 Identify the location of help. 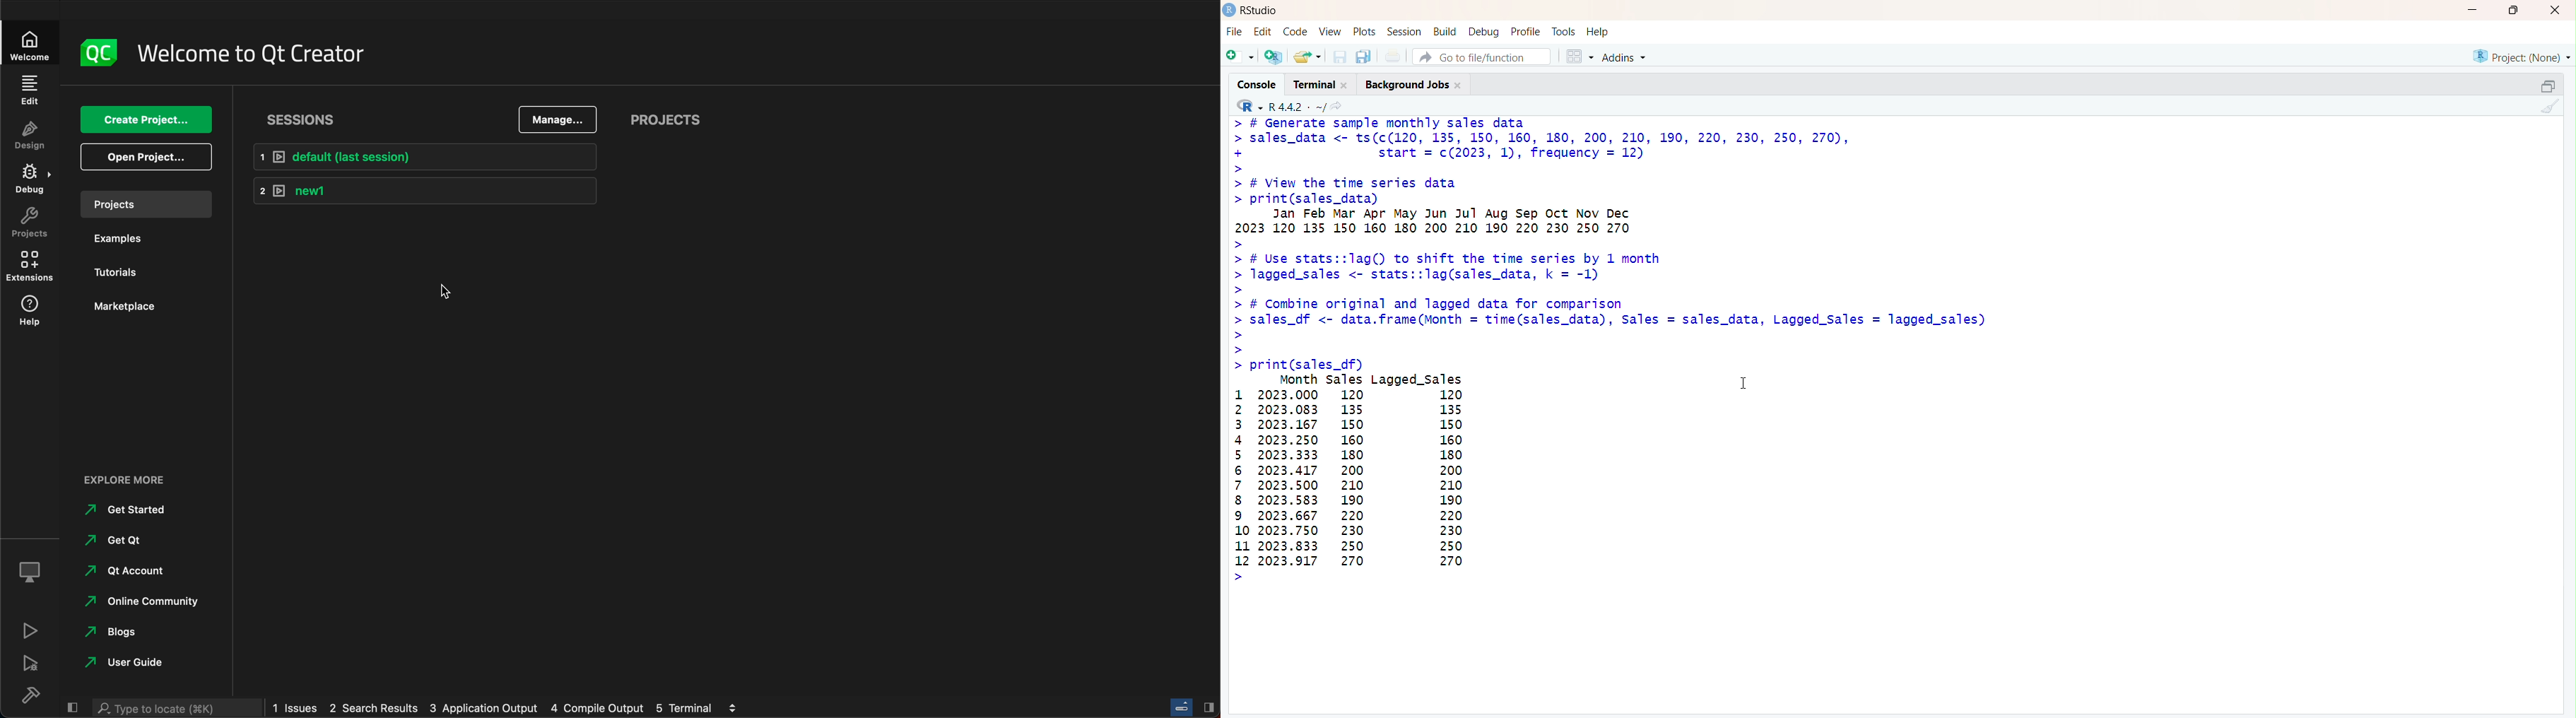
(1600, 31).